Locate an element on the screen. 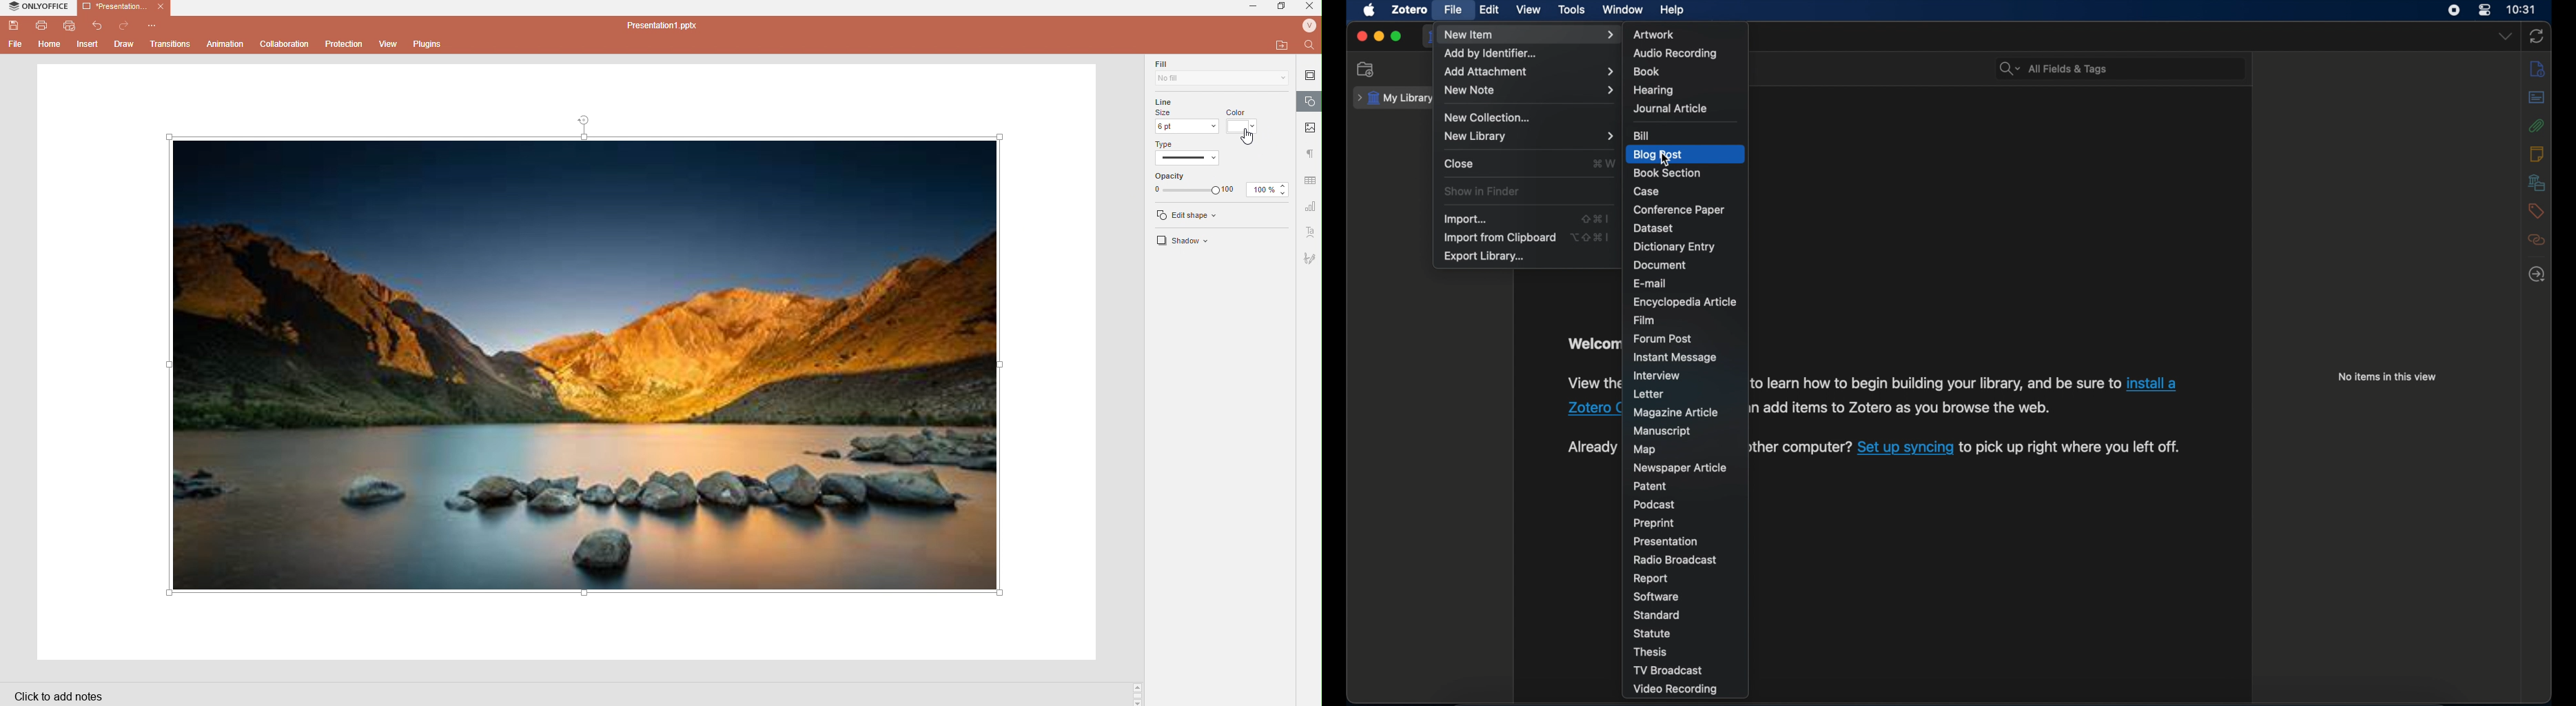 The image size is (2576, 728). new collection is located at coordinates (1366, 69).